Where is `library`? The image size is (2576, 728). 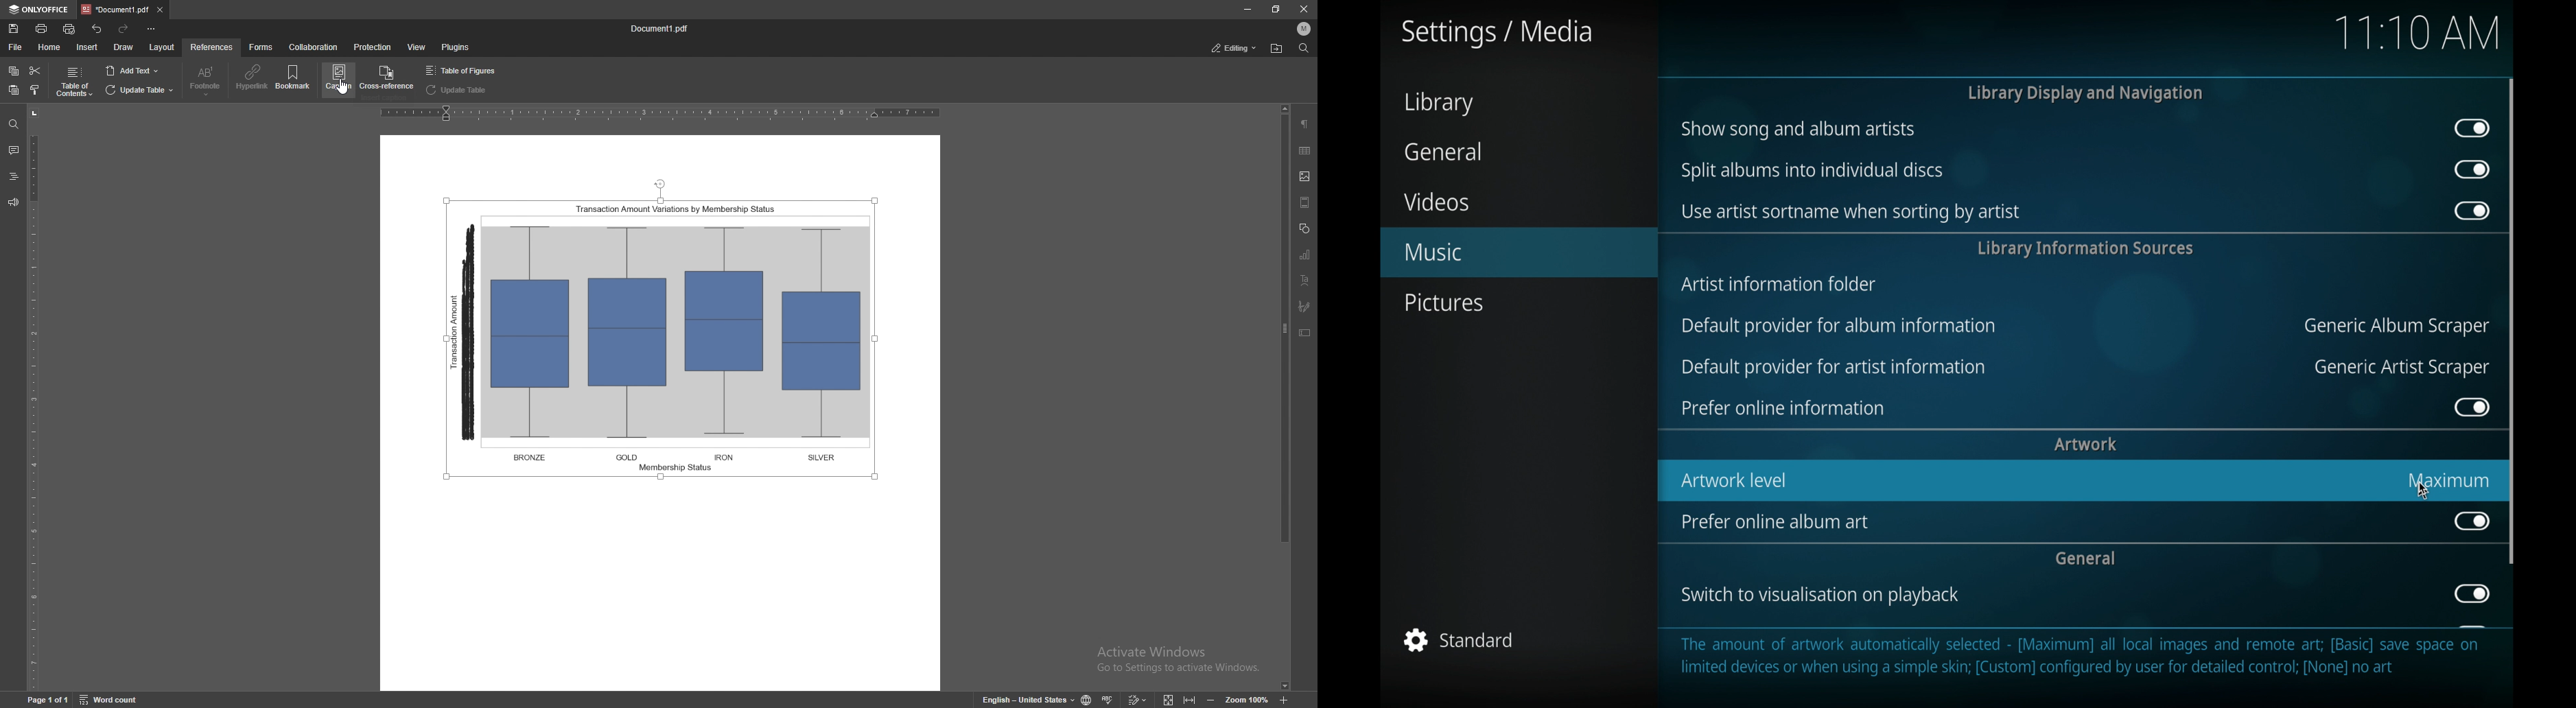 library is located at coordinates (1441, 104).